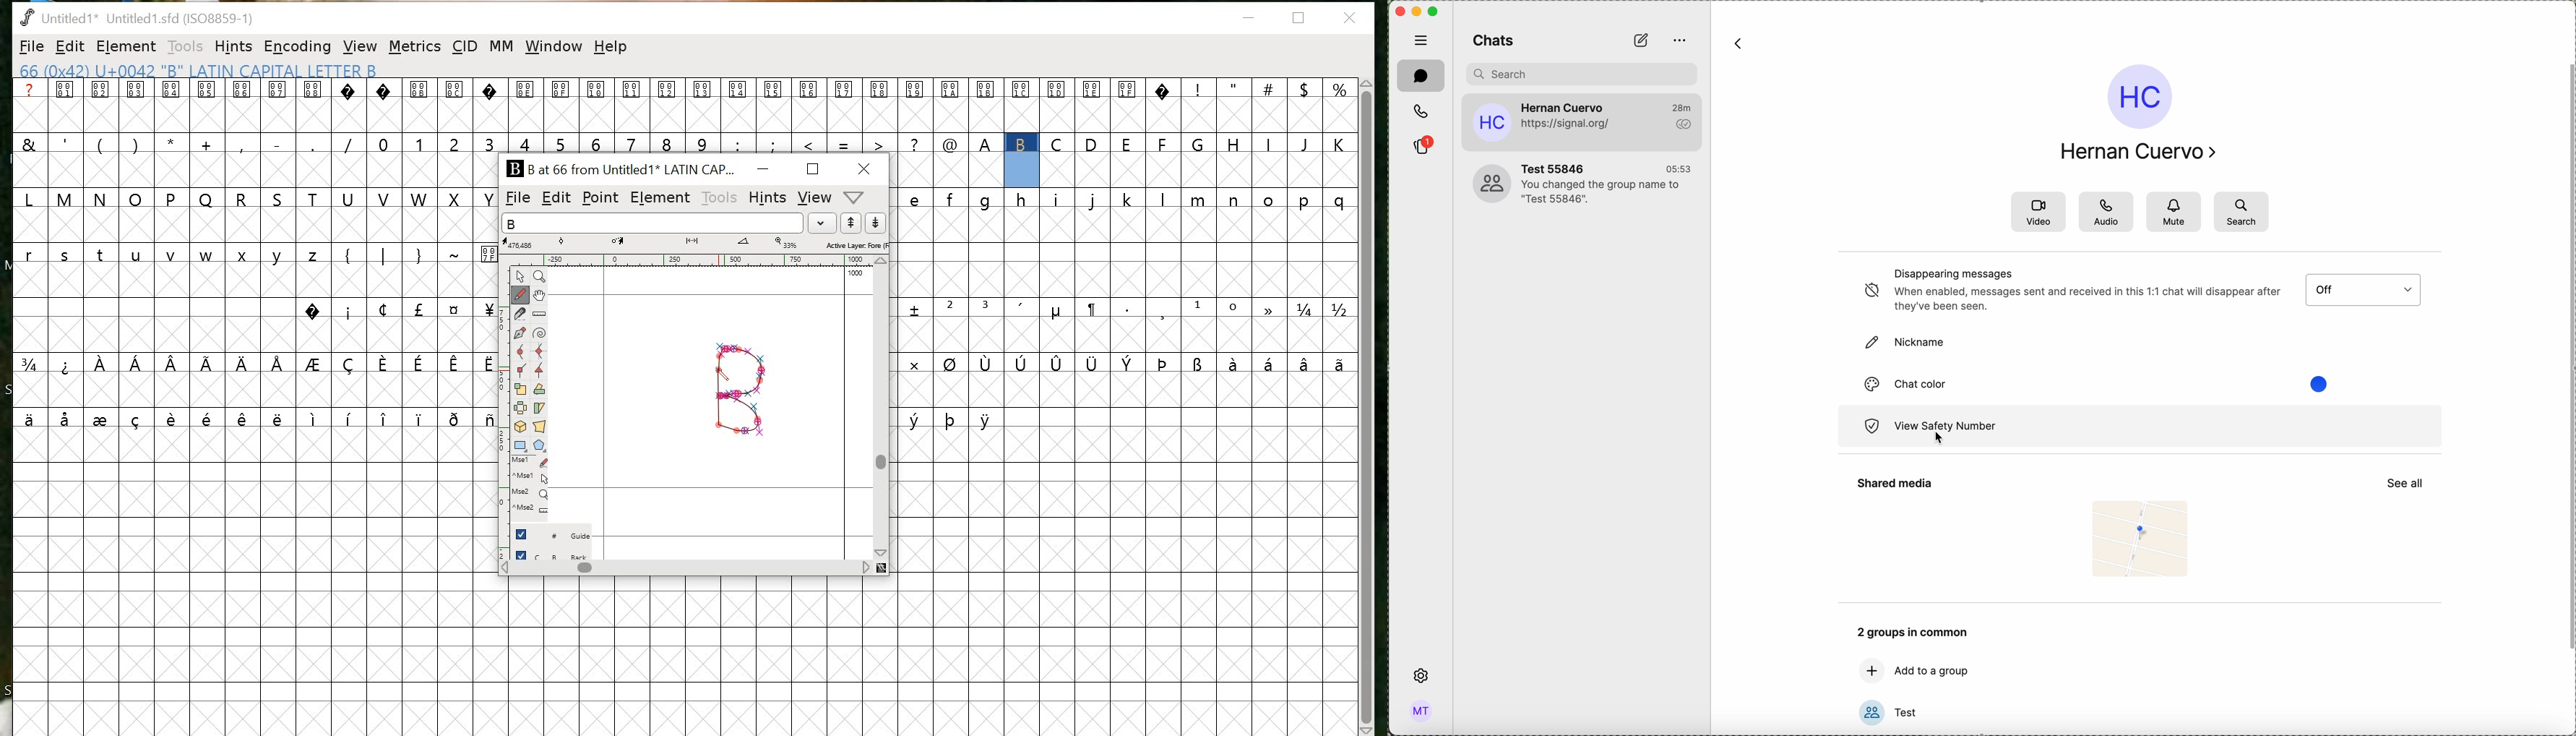 This screenshot has width=2576, height=756. What do you see at coordinates (531, 509) in the screenshot?
I see `Mouse wheel button + Ctrl` at bounding box center [531, 509].